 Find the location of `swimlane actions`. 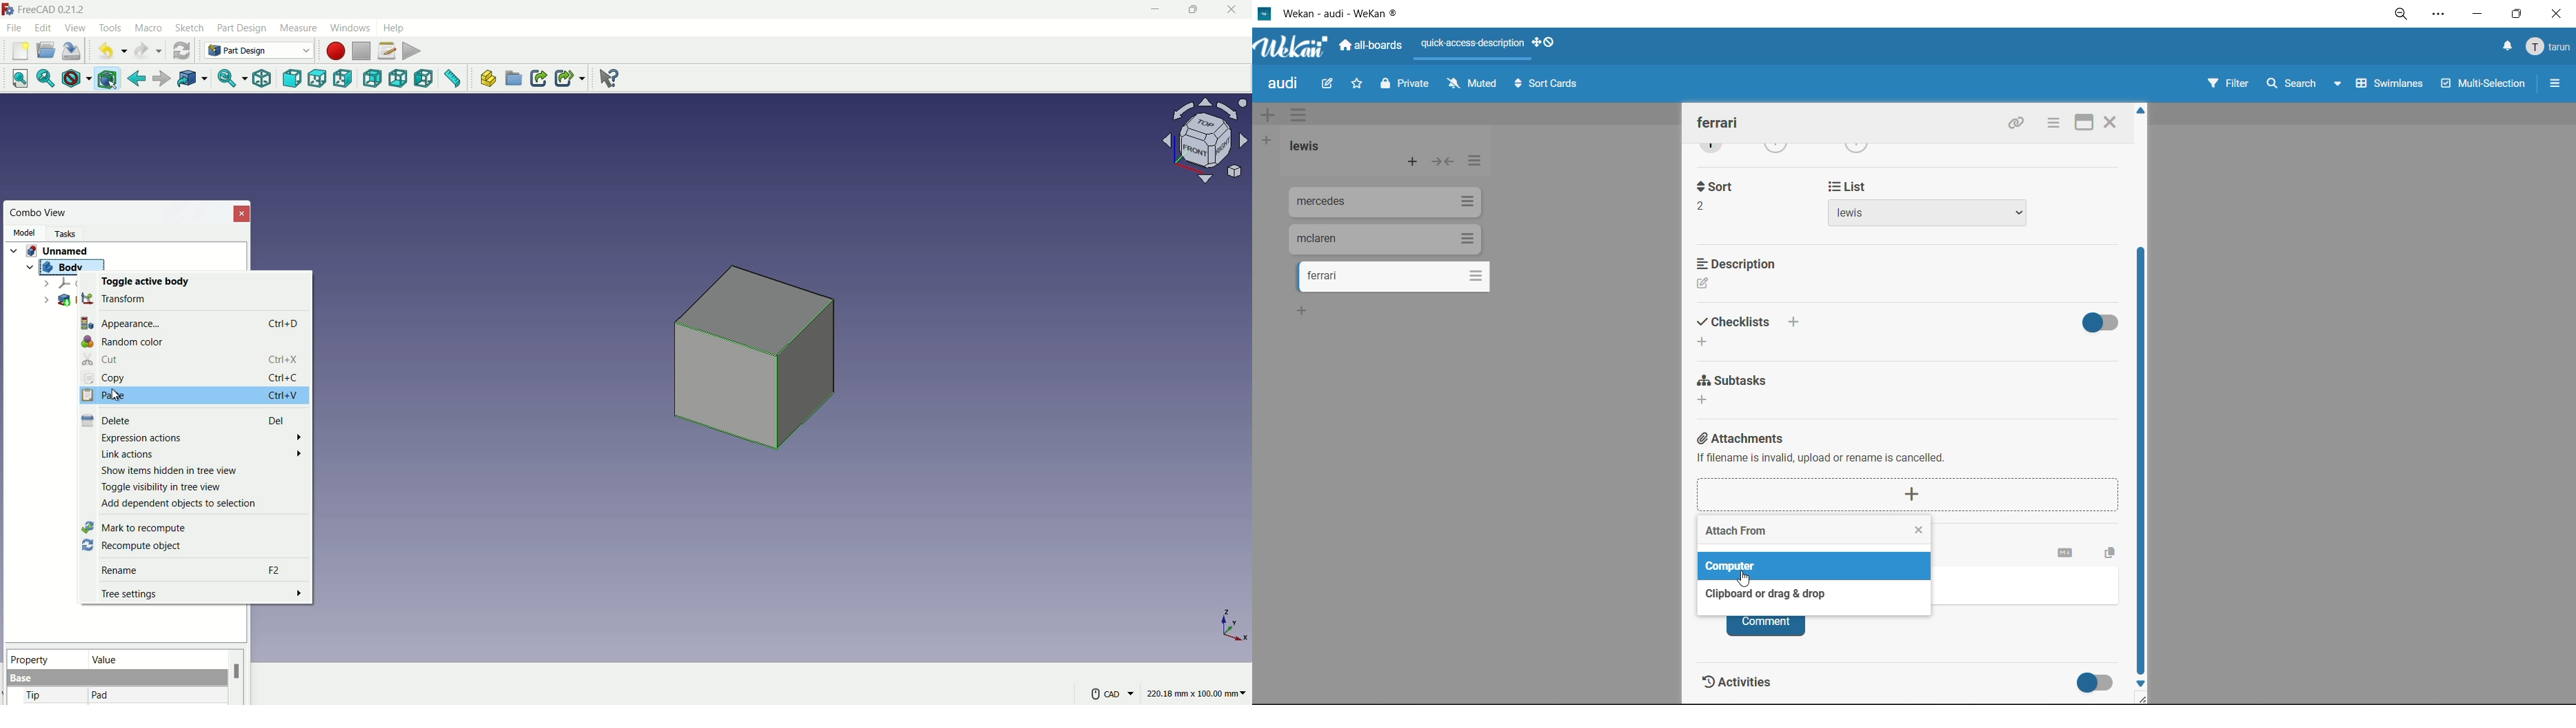

swimlane actions is located at coordinates (1296, 113).